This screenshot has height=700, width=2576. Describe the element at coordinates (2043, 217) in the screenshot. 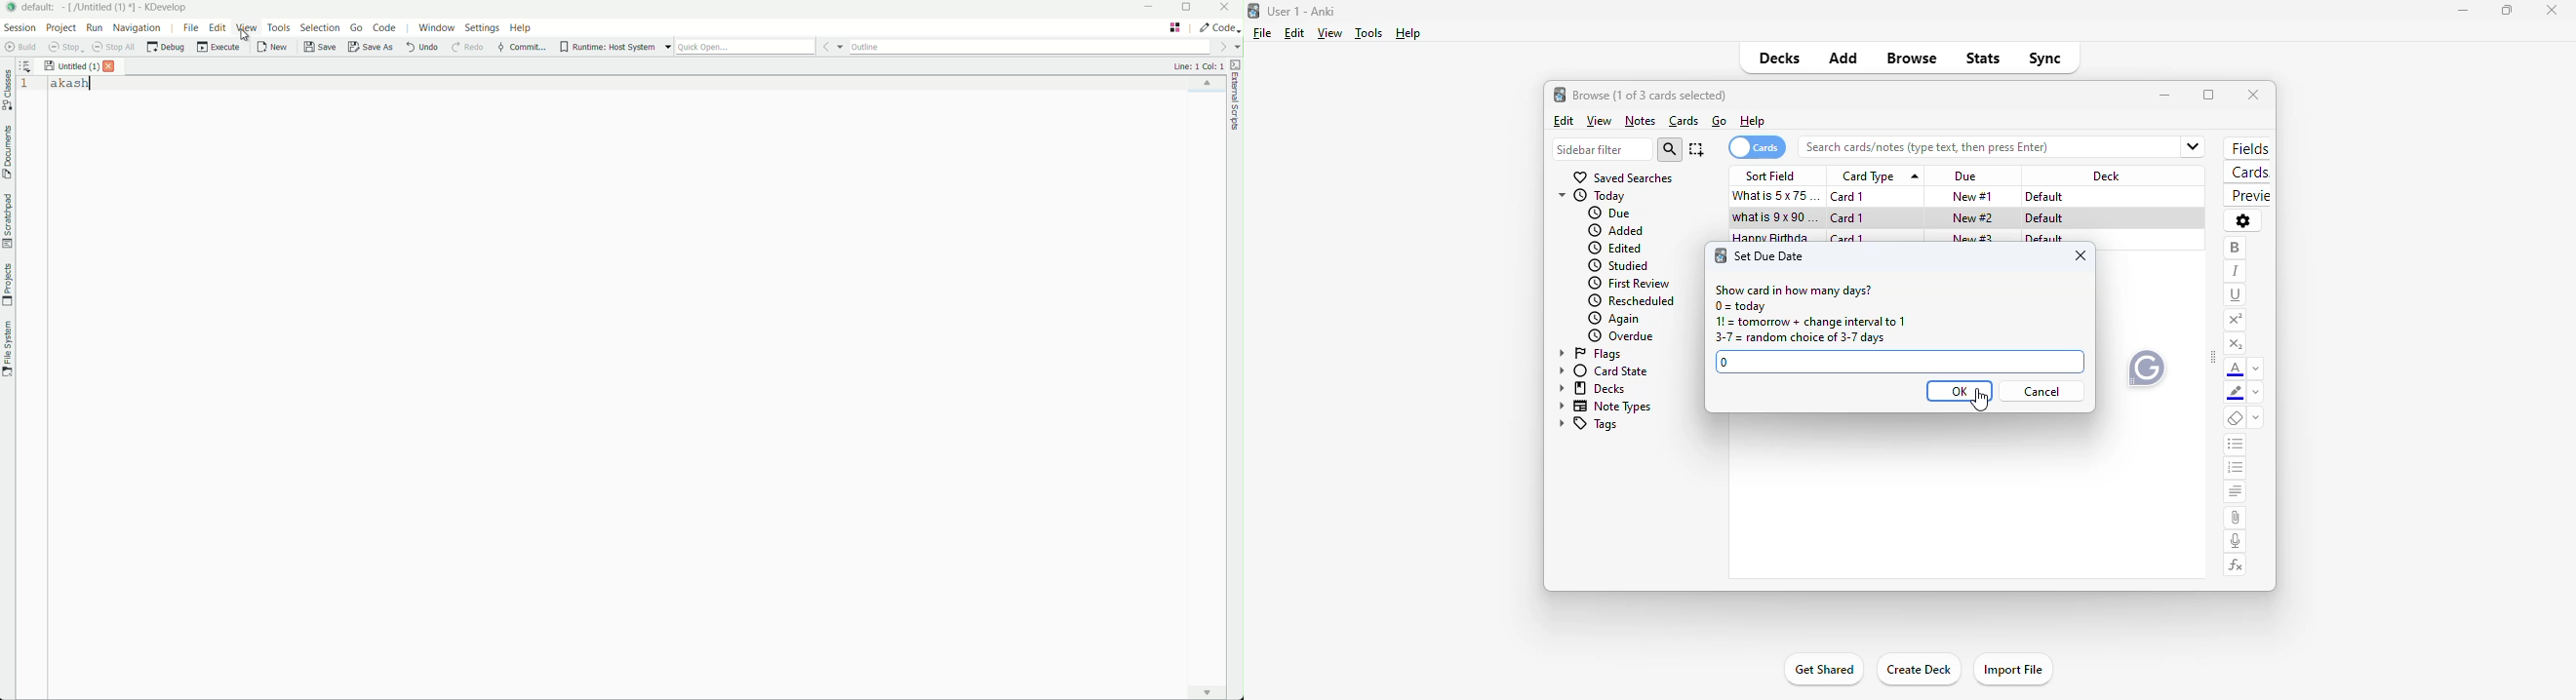

I see `default` at that location.